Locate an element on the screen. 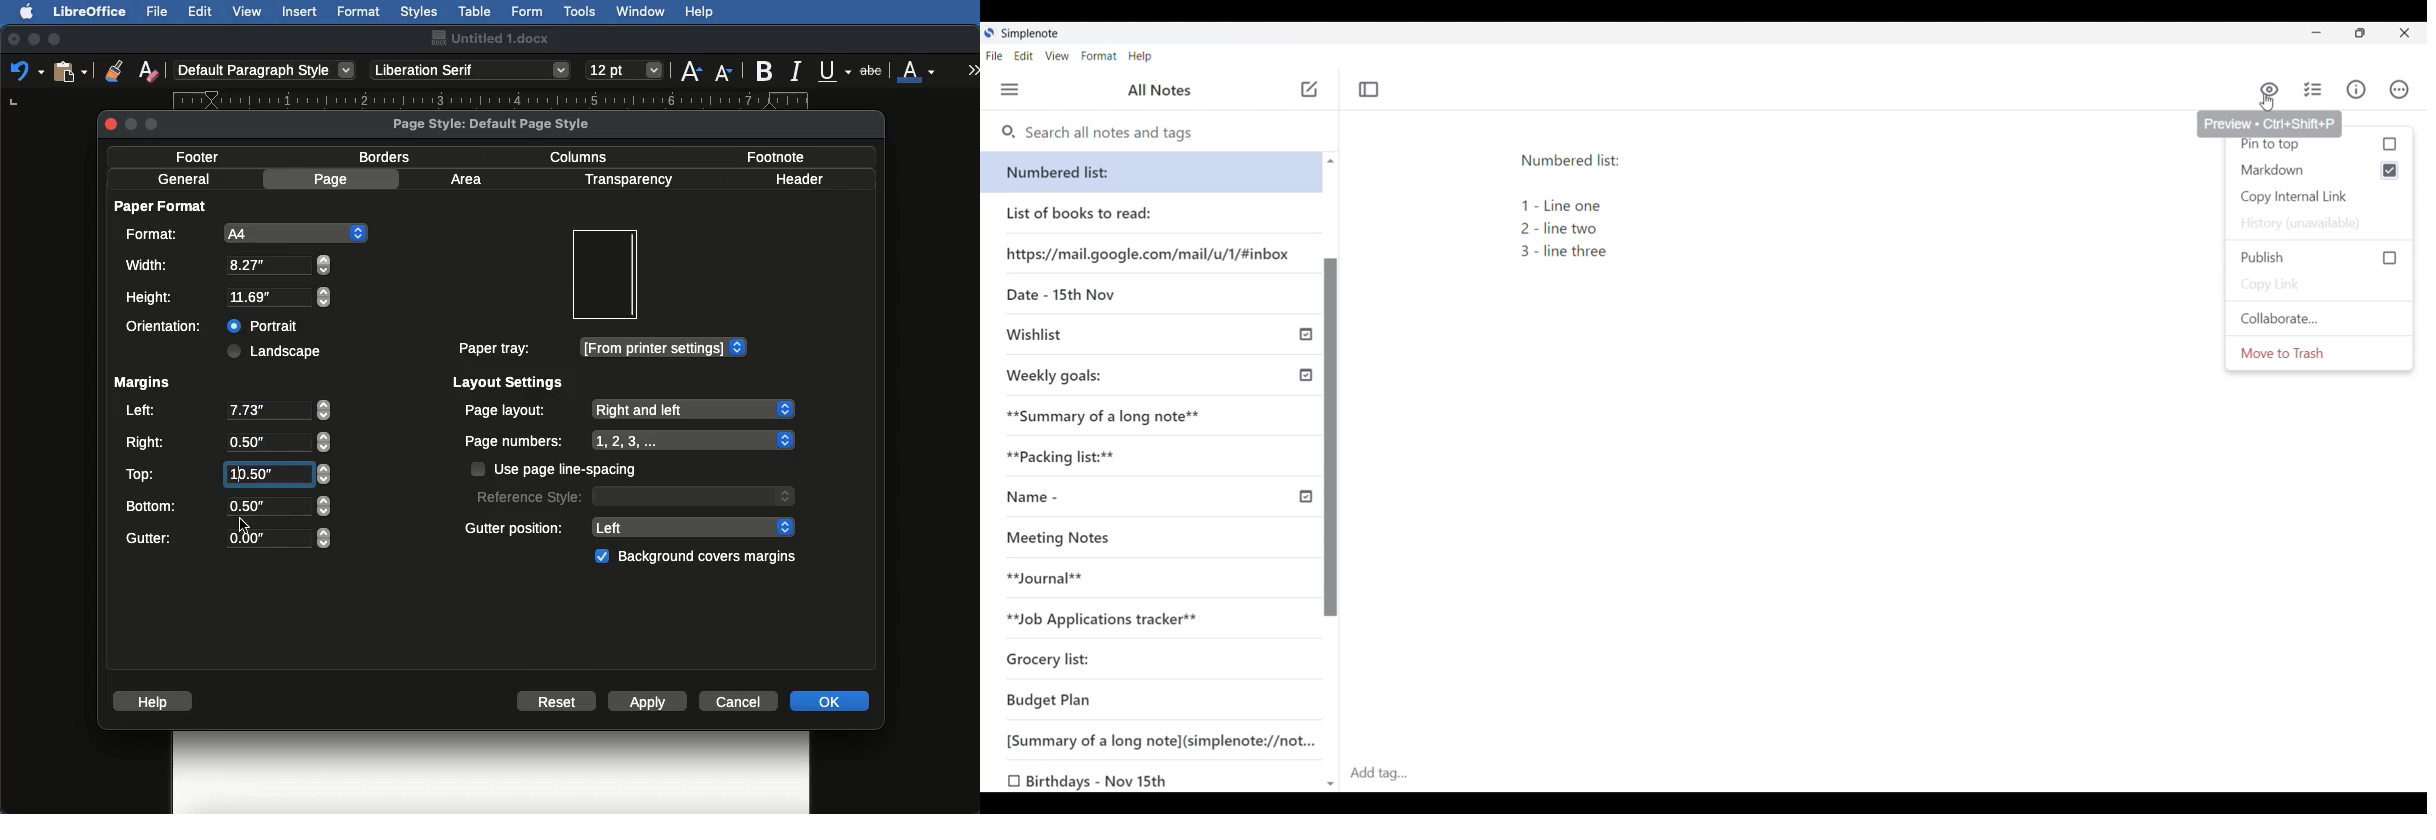 Image resolution: width=2436 pixels, height=840 pixels. 1- Line one
2 - line two
3 - line three is located at coordinates (1563, 231).